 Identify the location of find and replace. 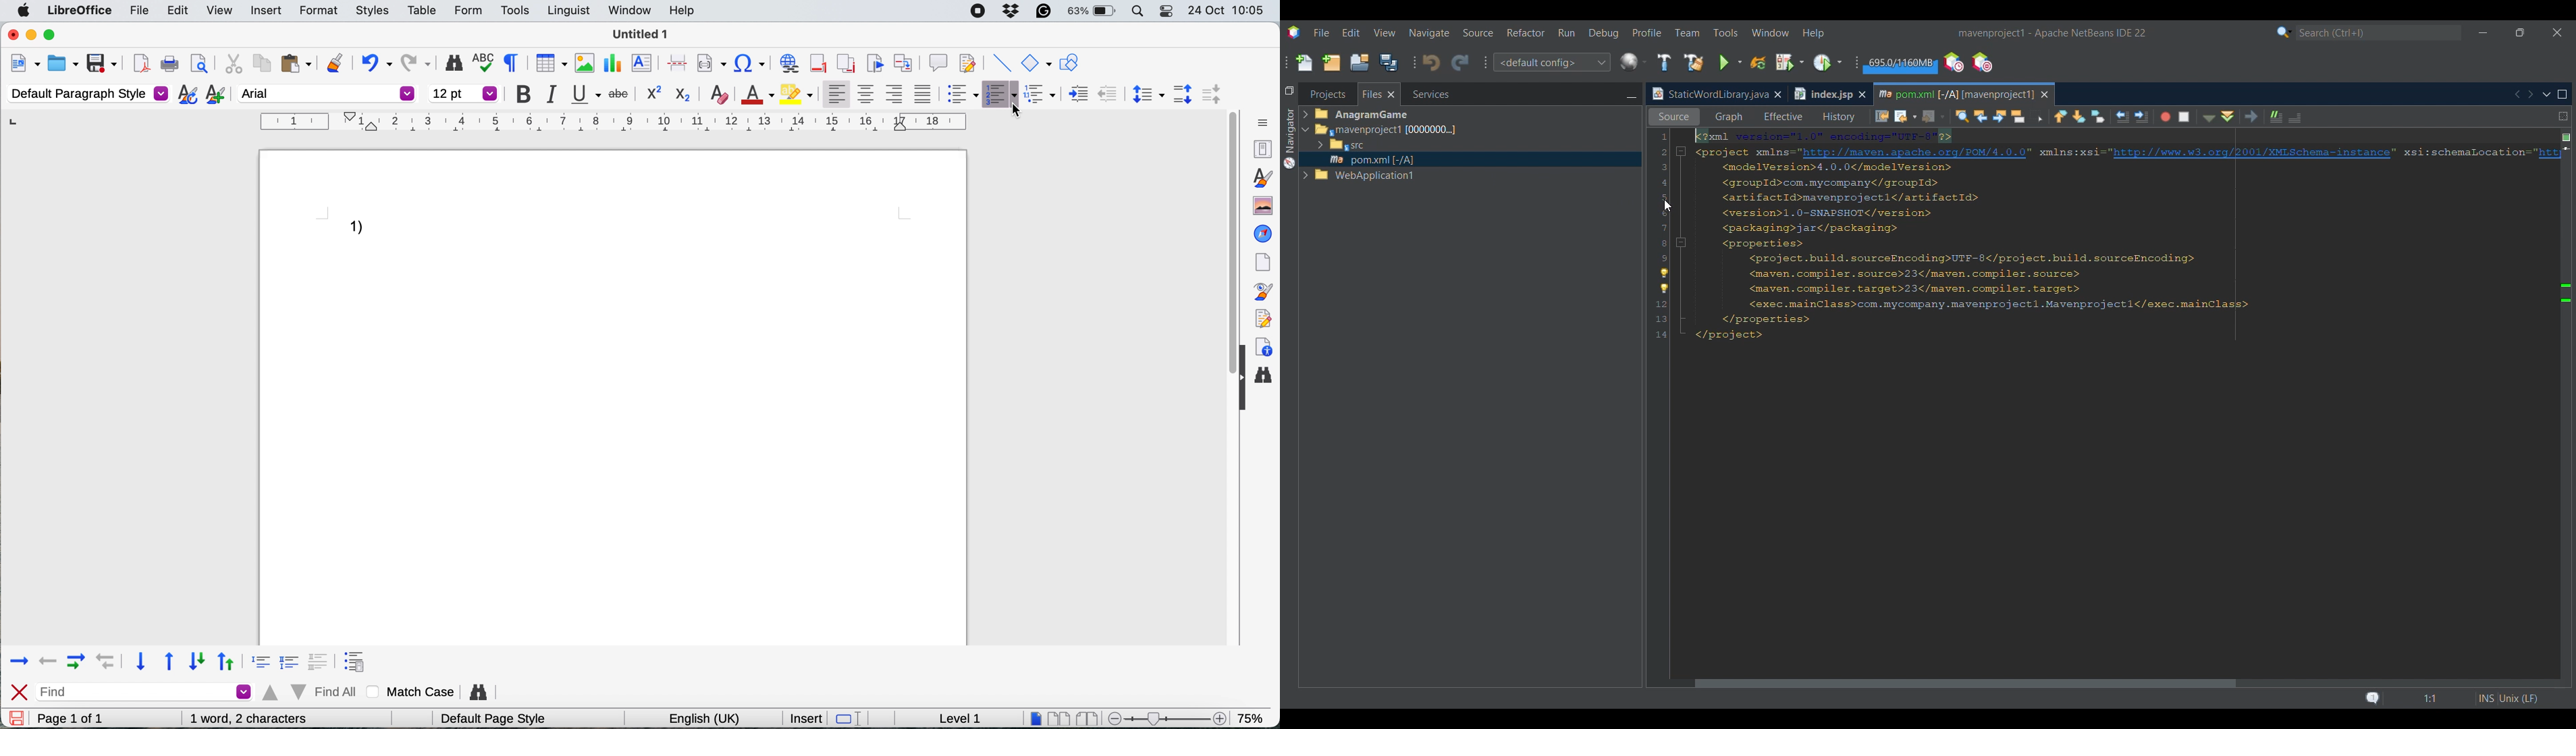
(482, 689).